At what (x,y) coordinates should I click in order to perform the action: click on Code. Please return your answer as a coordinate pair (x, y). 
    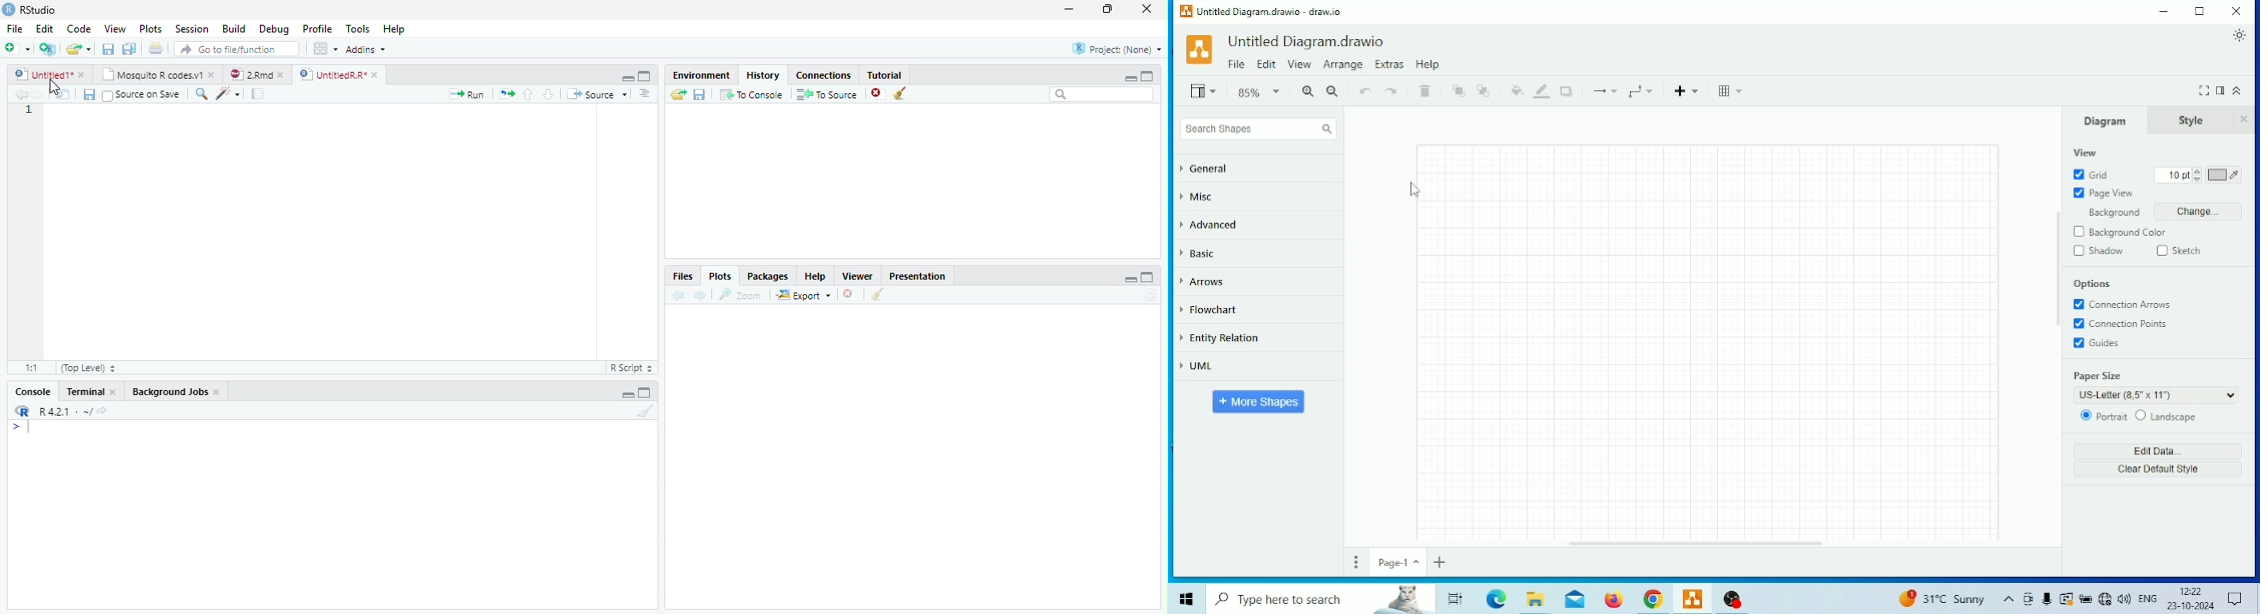
    Looking at the image, I should click on (79, 28).